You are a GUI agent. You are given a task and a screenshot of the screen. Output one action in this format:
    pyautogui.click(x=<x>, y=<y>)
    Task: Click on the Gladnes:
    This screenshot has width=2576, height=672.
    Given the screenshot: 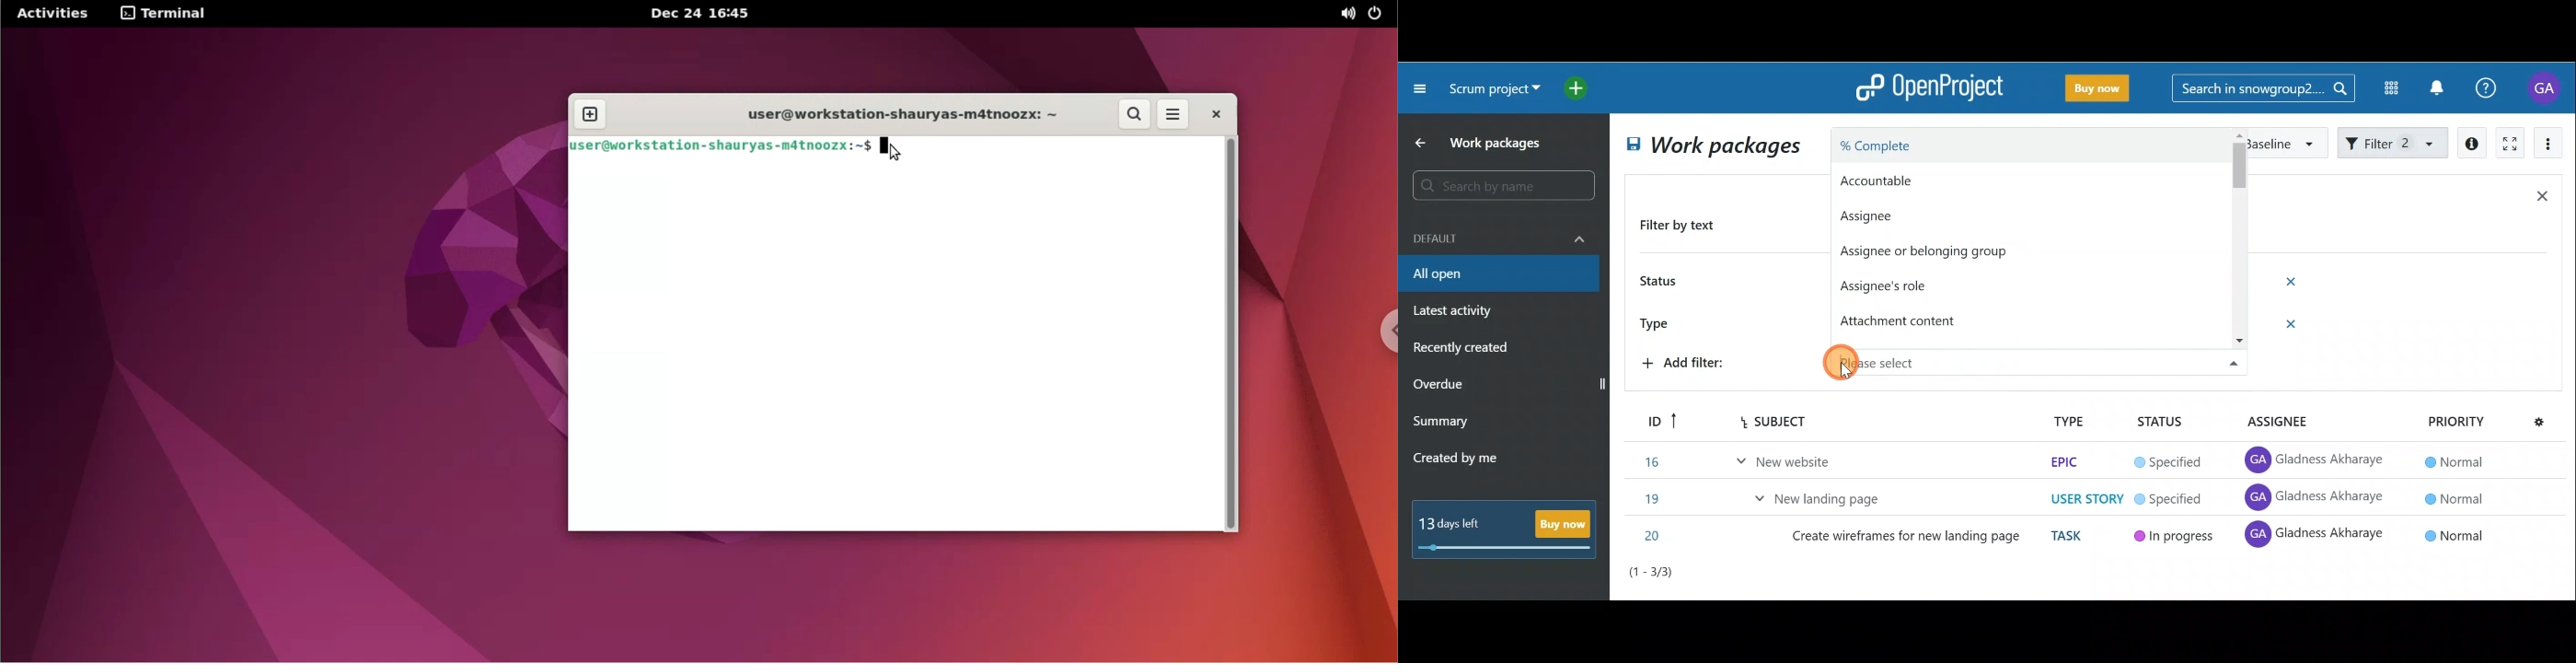 What is the action you would take?
    pyautogui.click(x=2178, y=500)
    